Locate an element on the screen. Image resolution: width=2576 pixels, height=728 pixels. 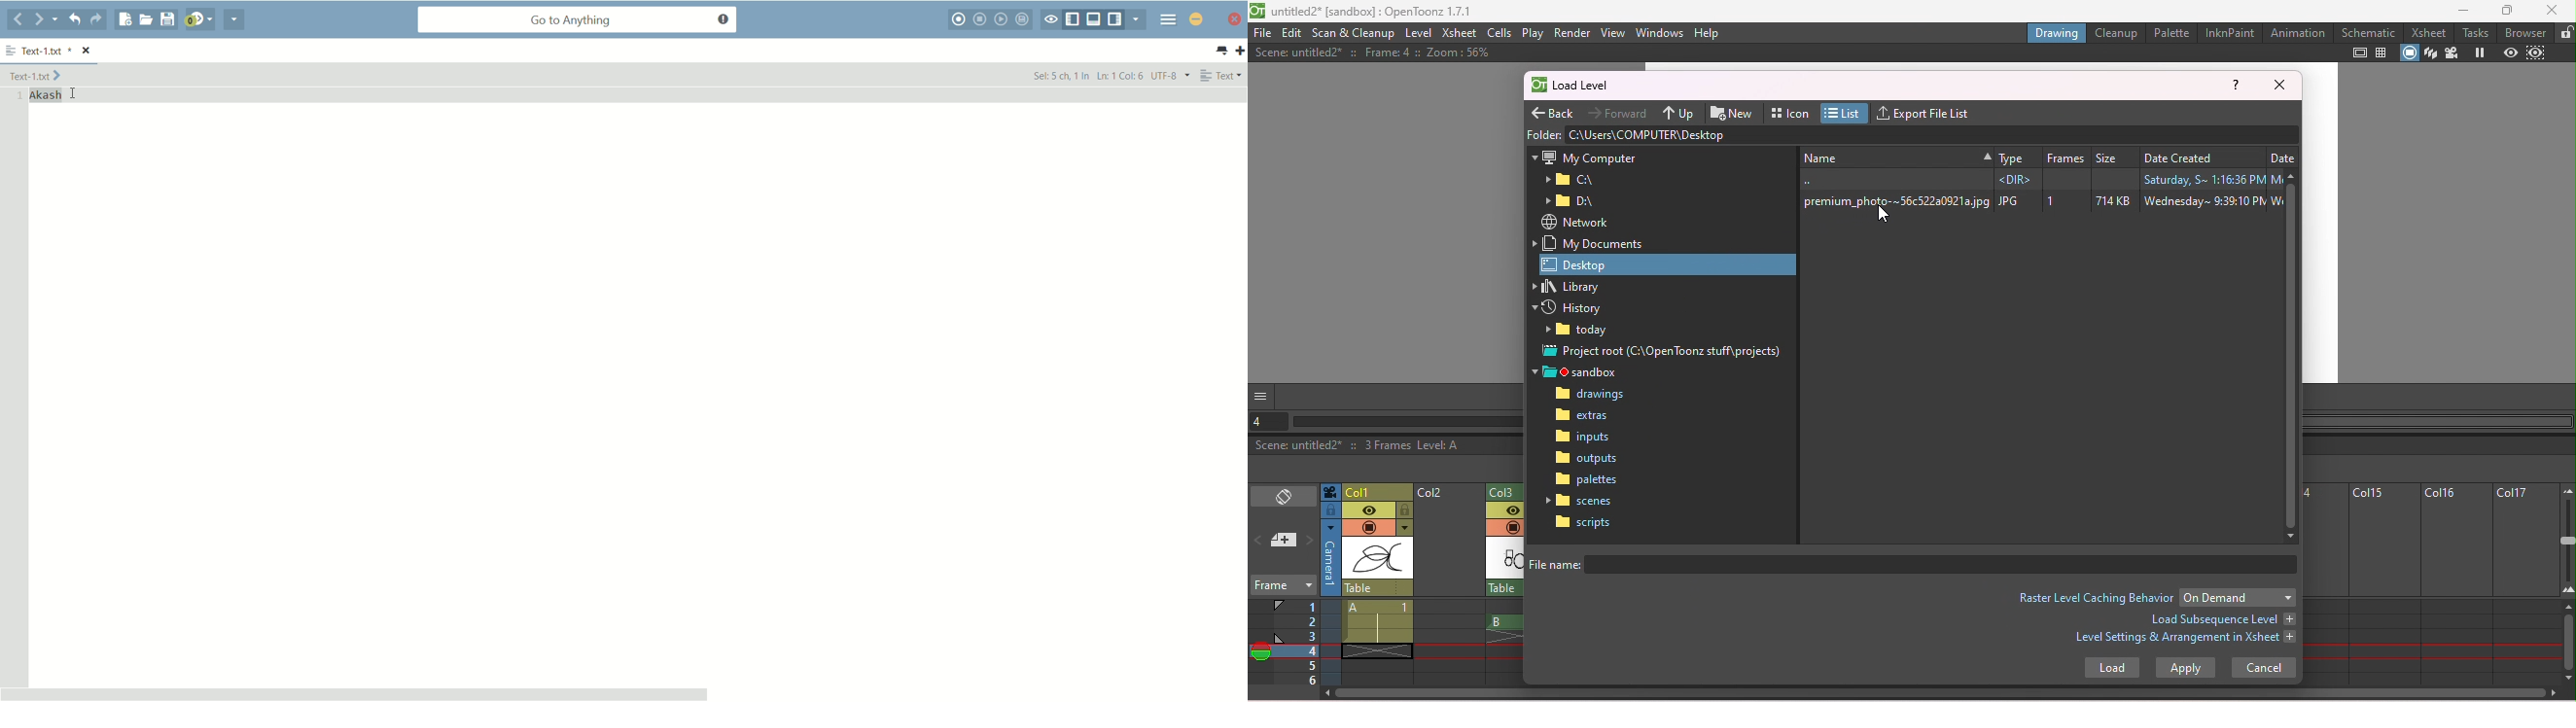
New memo is located at coordinates (1285, 542).